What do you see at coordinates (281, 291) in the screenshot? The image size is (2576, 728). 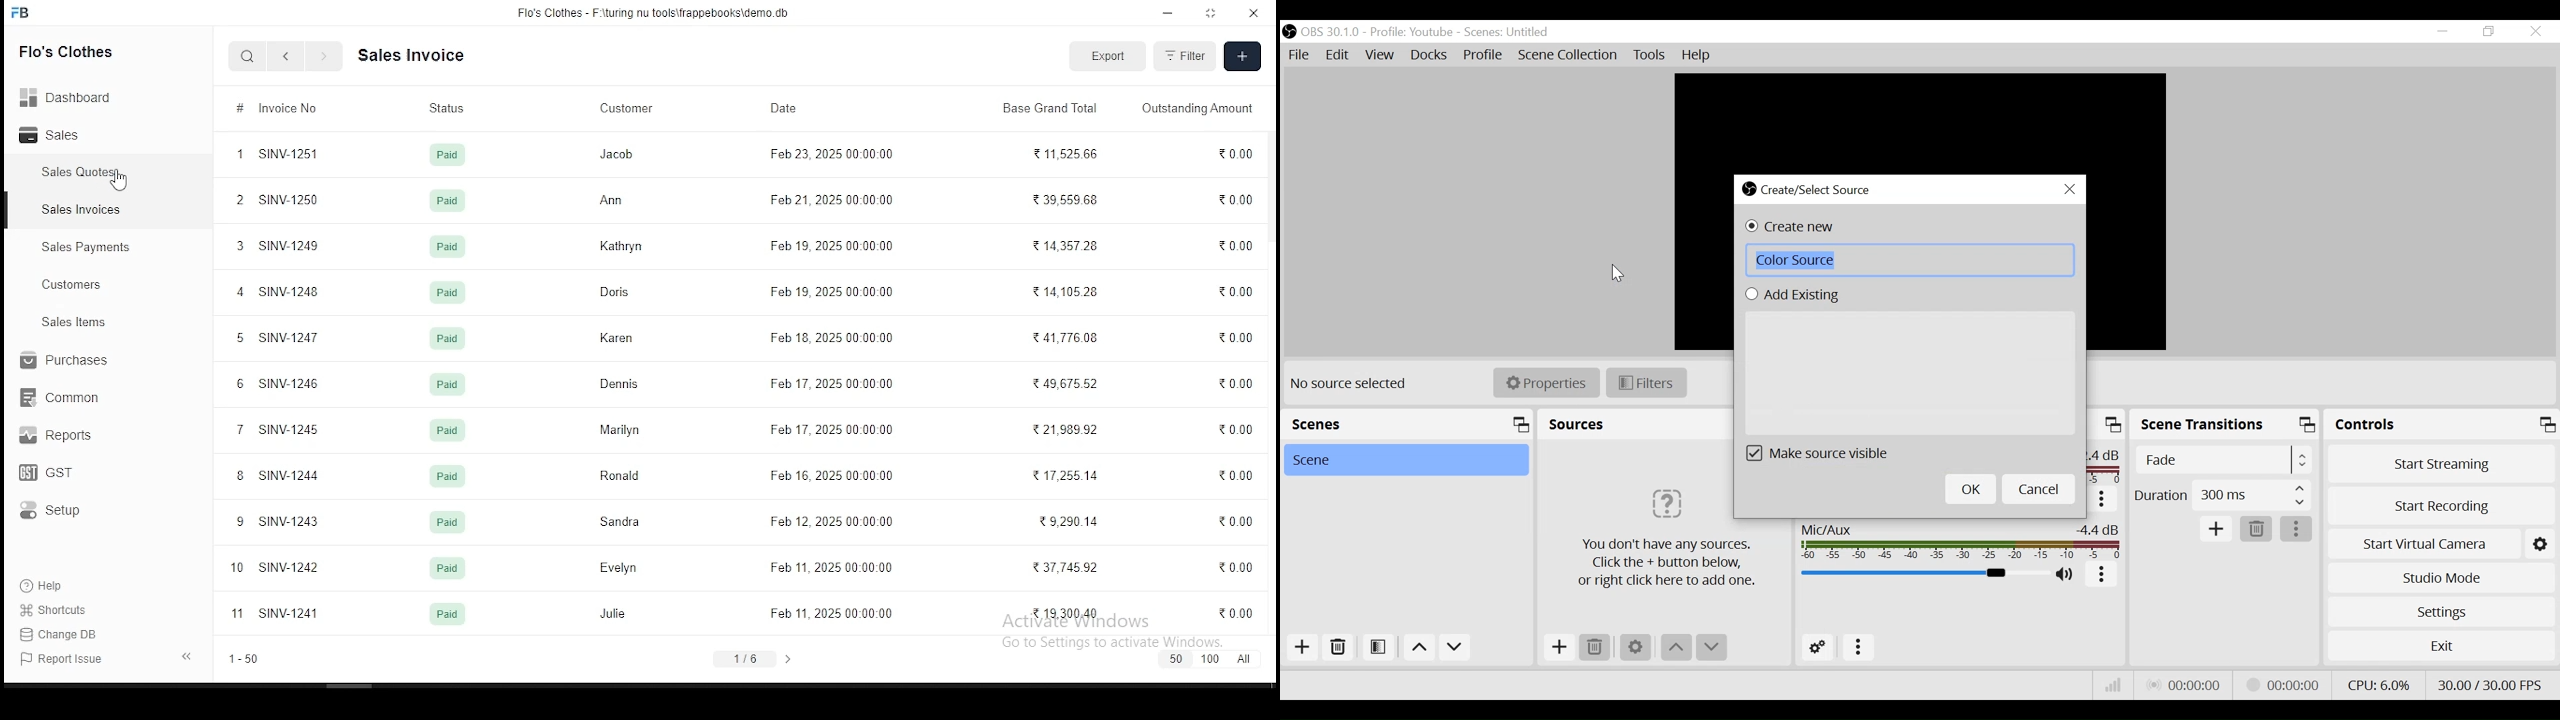 I see `4 SINV-1248` at bounding box center [281, 291].